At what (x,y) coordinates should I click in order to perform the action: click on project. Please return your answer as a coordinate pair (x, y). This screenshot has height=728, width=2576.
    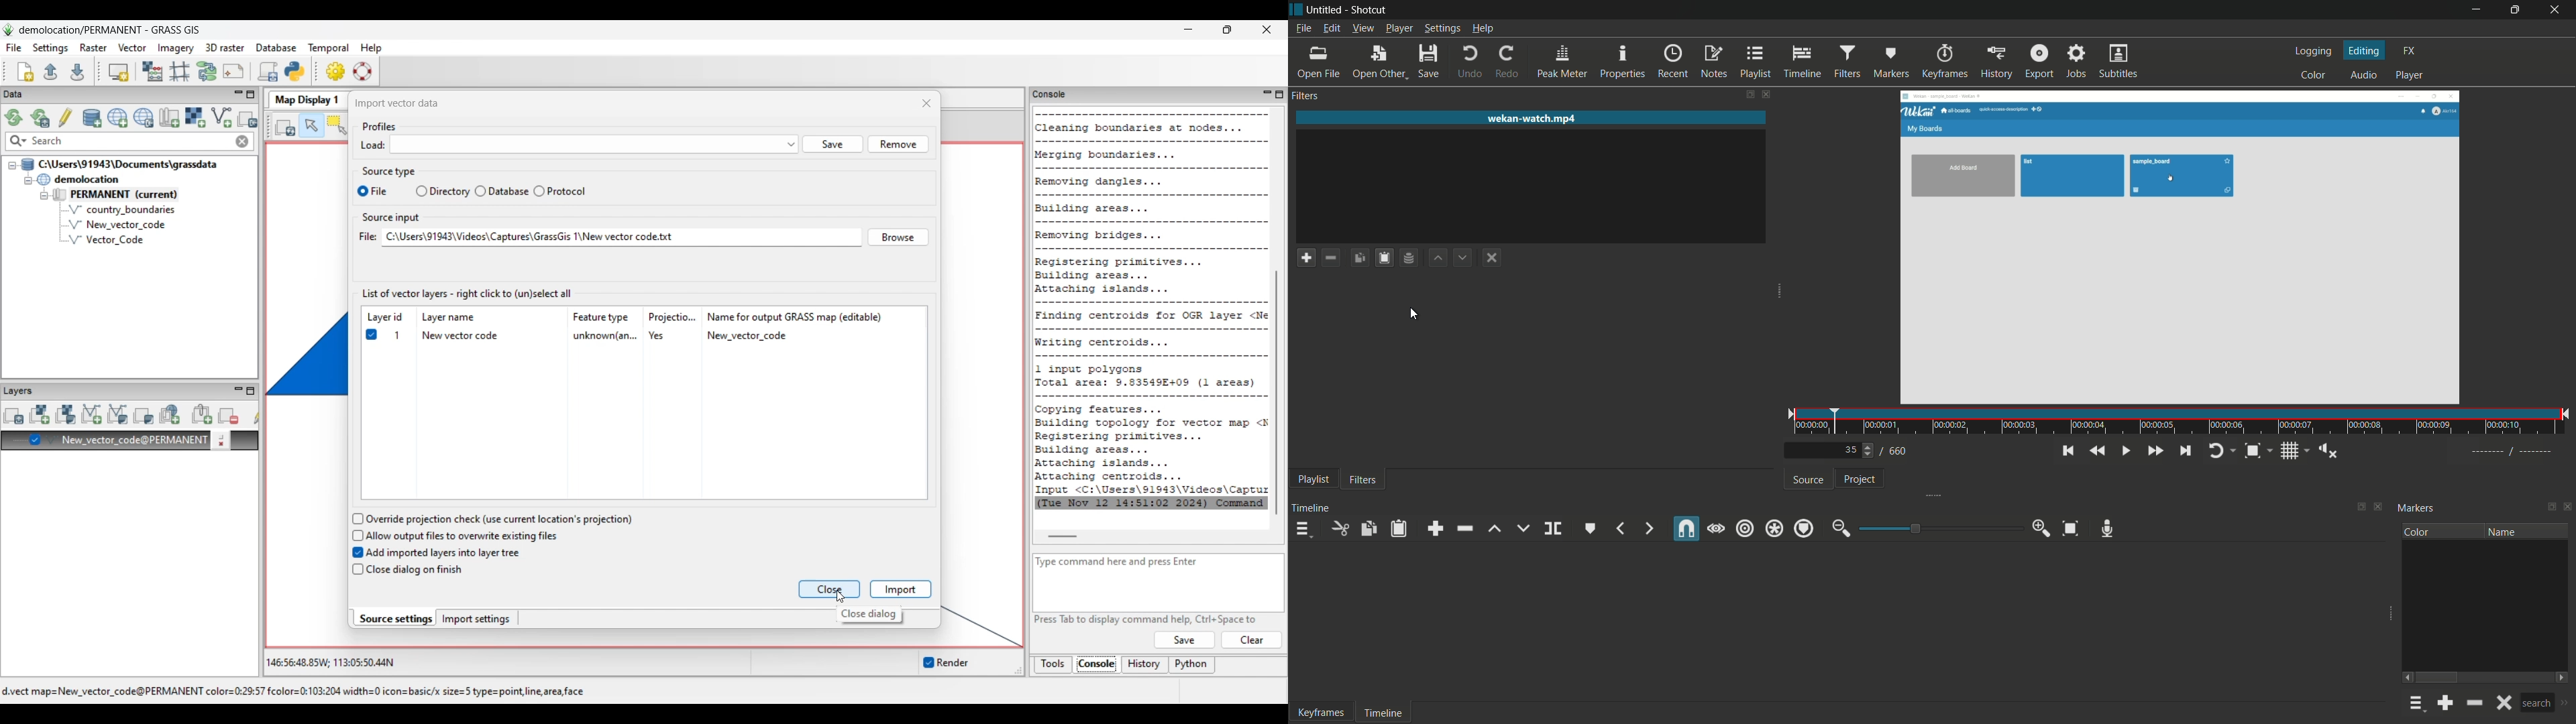
    Looking at the image, I should click on (1860, 482).